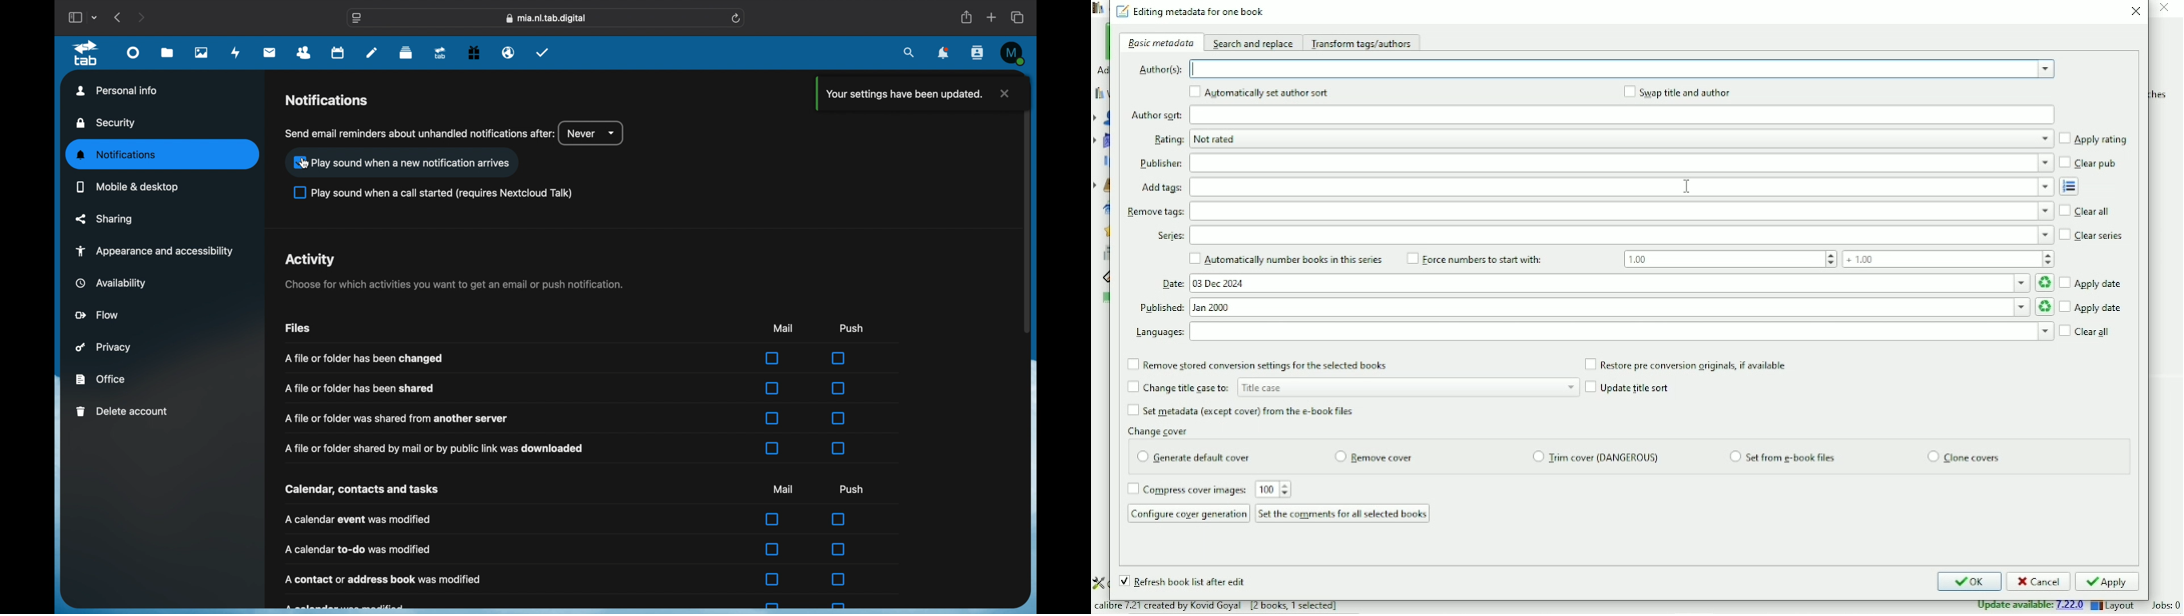 This screenshot has width=2184, height=616. What do you see at coordinates (911, 94) in the screenshot?
I see `notification pop-up` at bounding box center [911, 94].